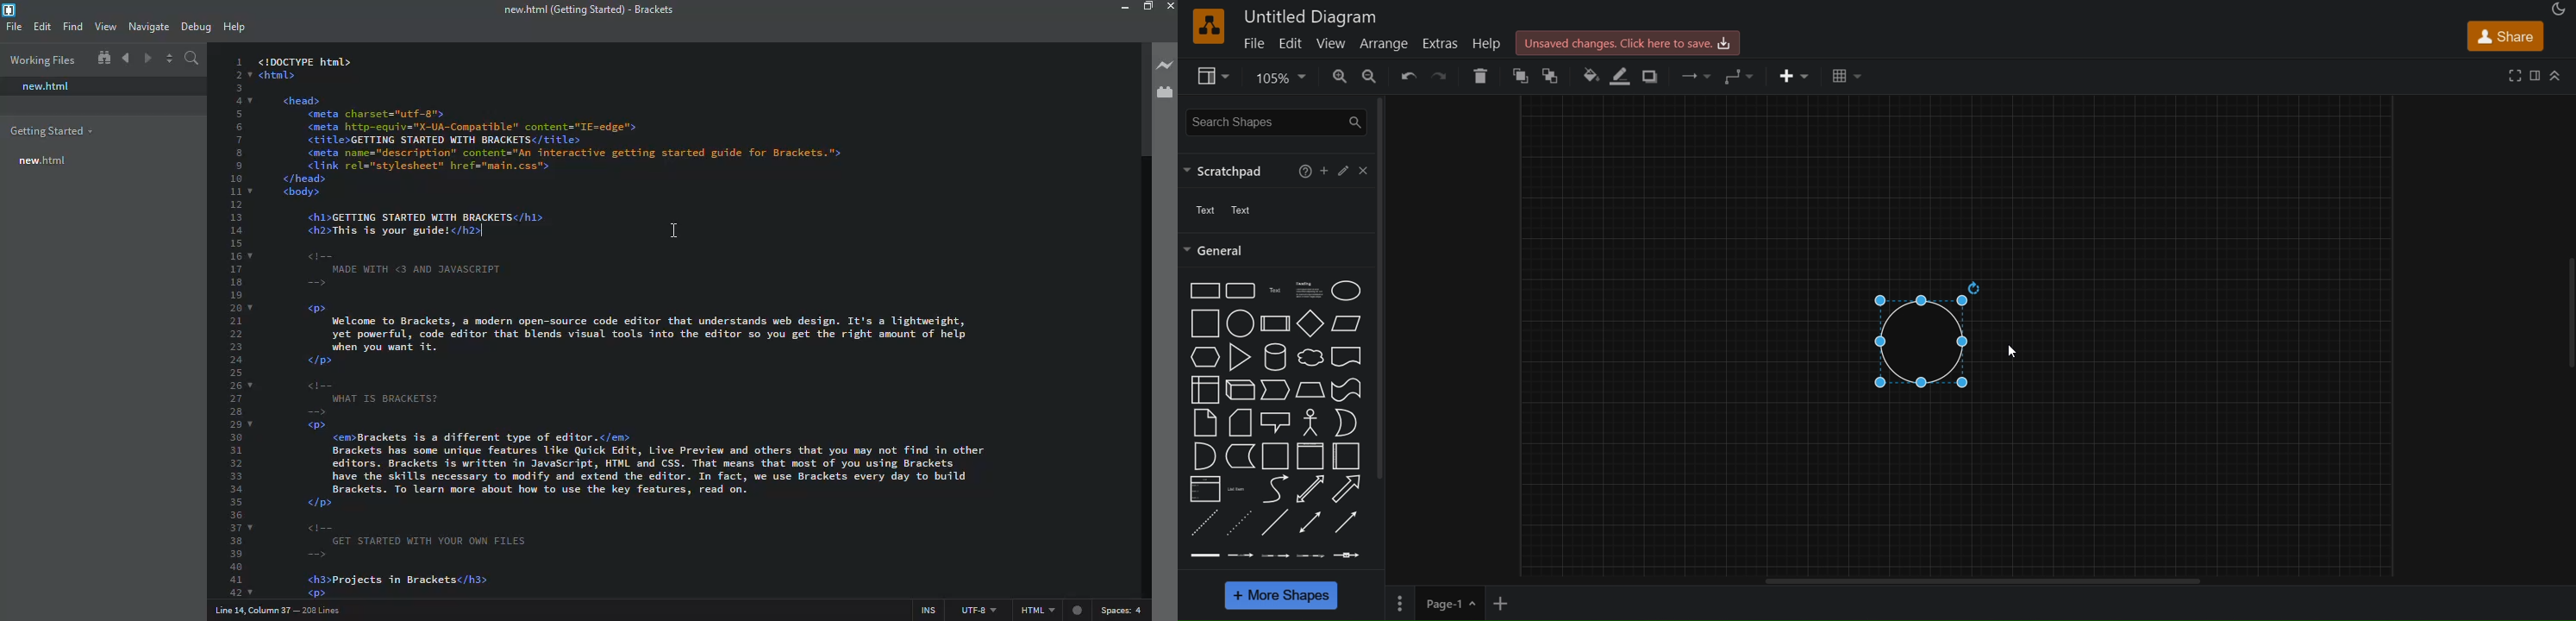 This screenshot has height=644, width=2576. What do you see at coordinates (276, 610) in the screenshot?
I see `line info` at bounding box center [276, 610].